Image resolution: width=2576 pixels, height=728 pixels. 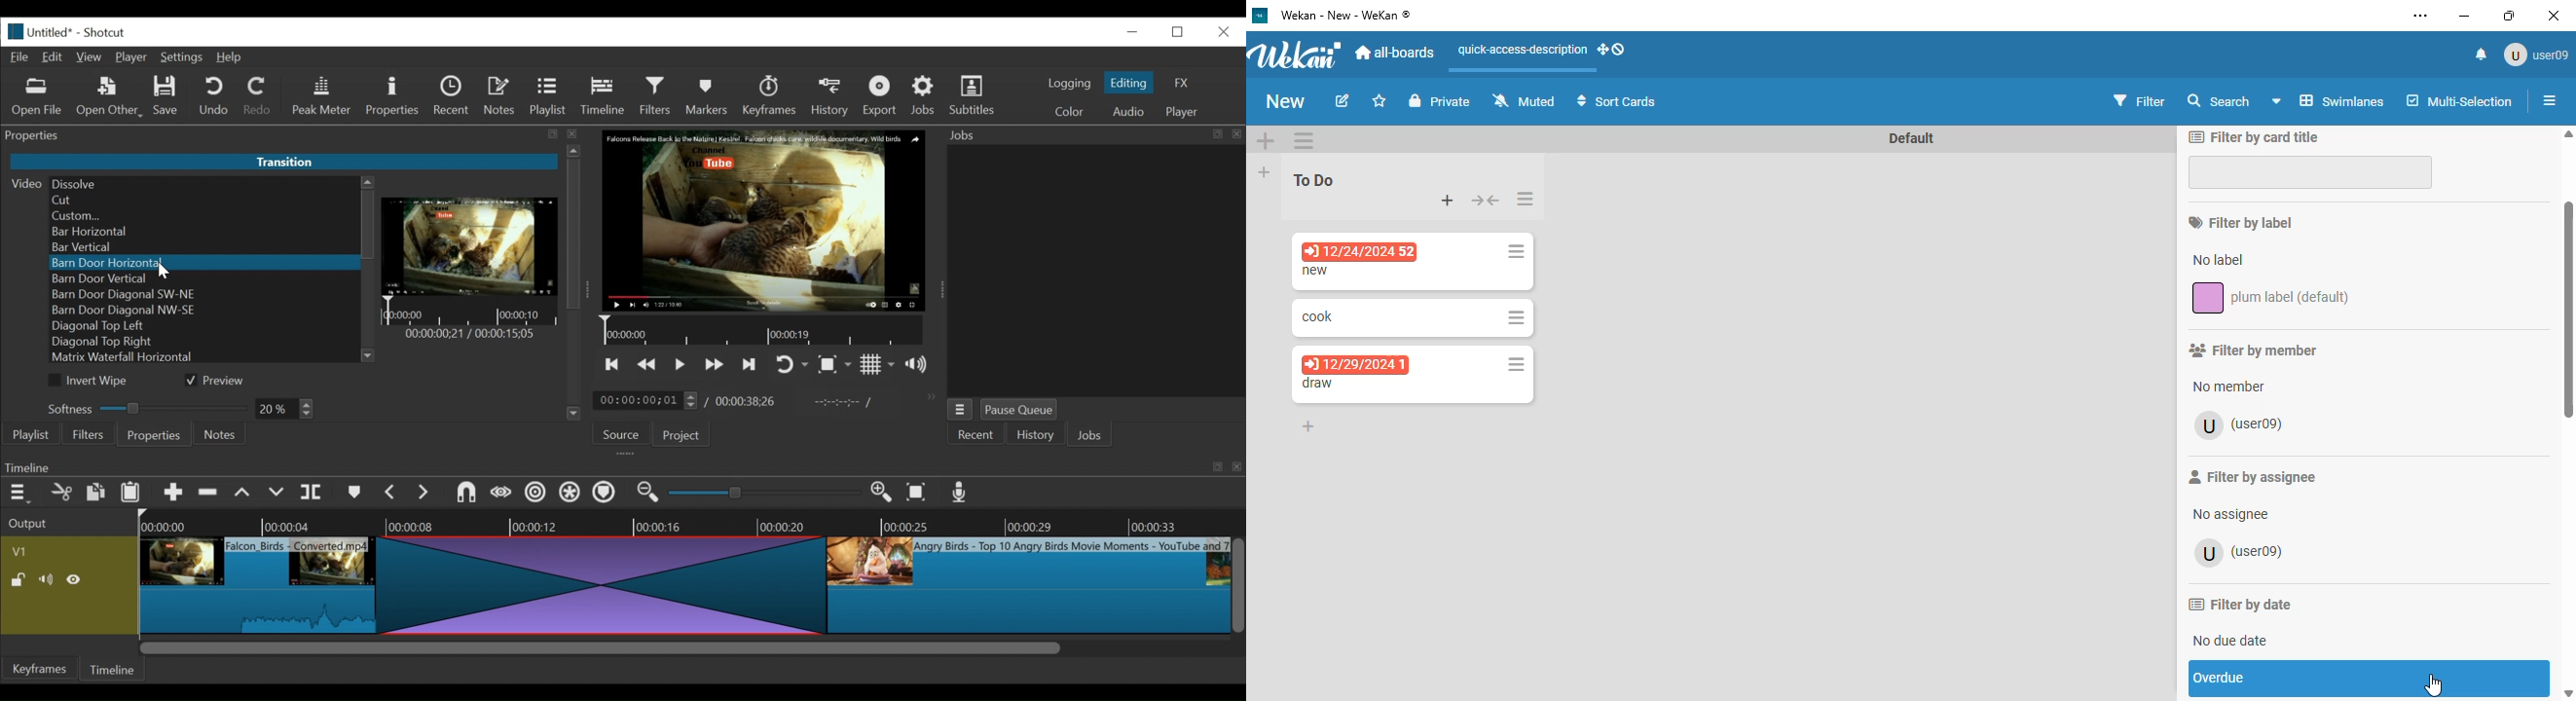 I want to click on color, so click(x=1068, y=113).